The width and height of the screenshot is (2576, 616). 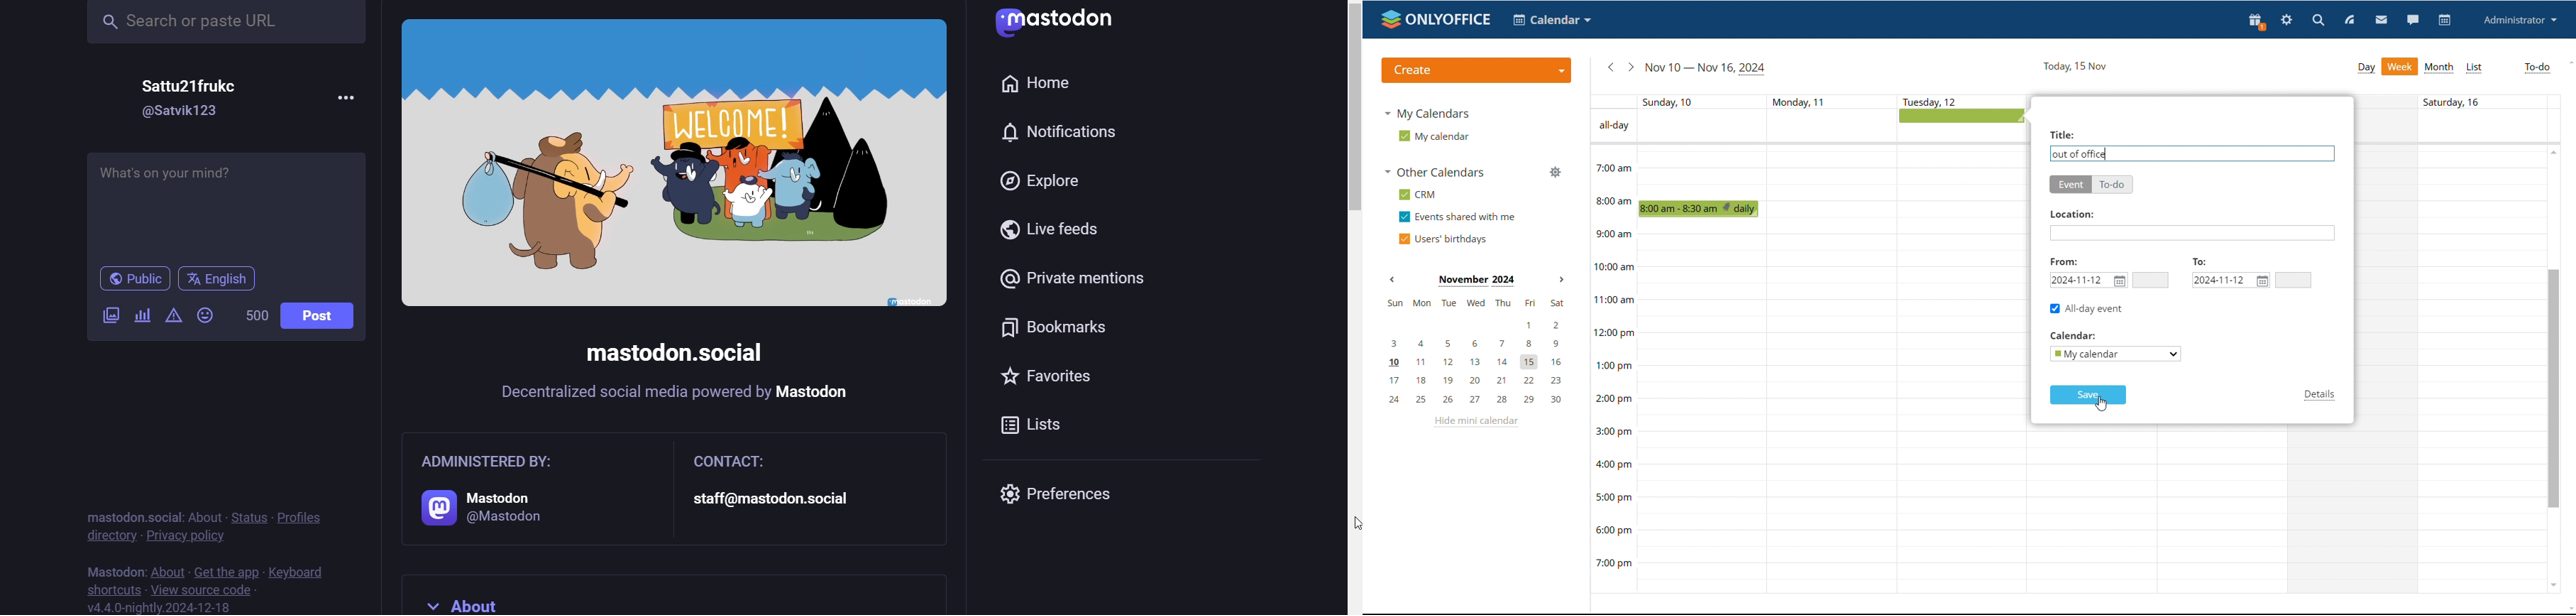 What do you see at coordinates (111, 567) in the screenshot?
I see `mastodon` at bounding box center [111, 567].